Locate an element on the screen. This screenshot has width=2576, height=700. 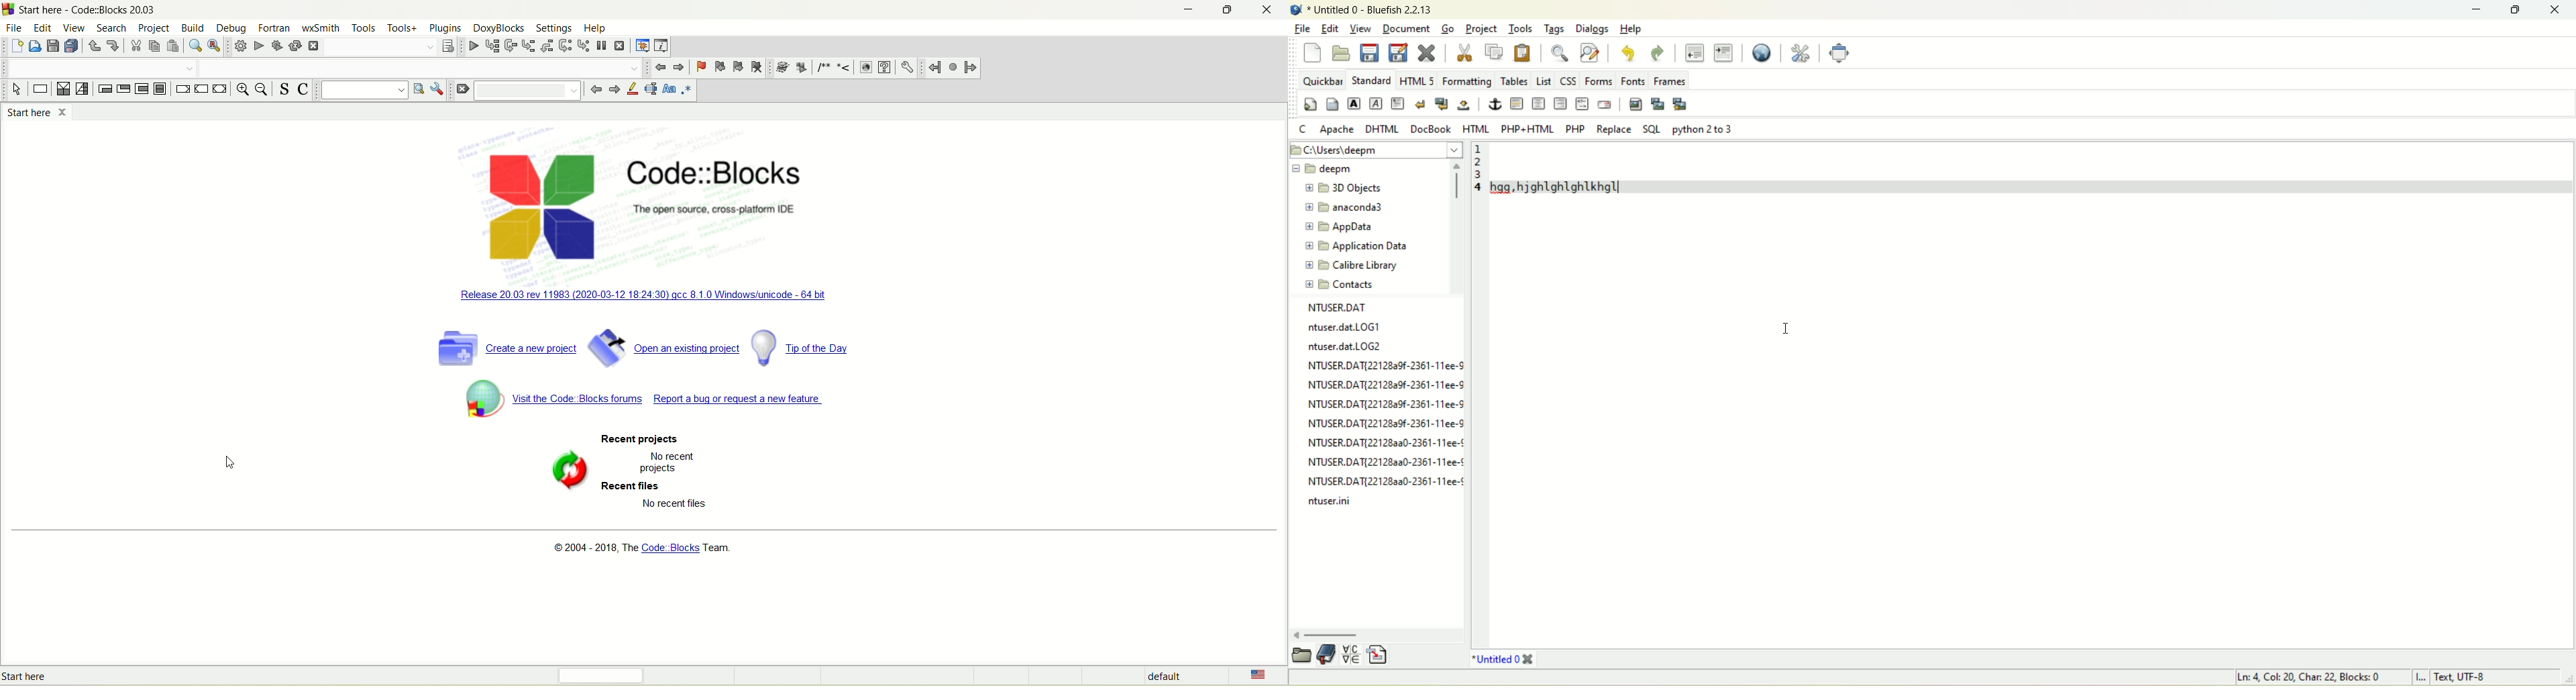
next instruction is located at coordinates (565, 45).